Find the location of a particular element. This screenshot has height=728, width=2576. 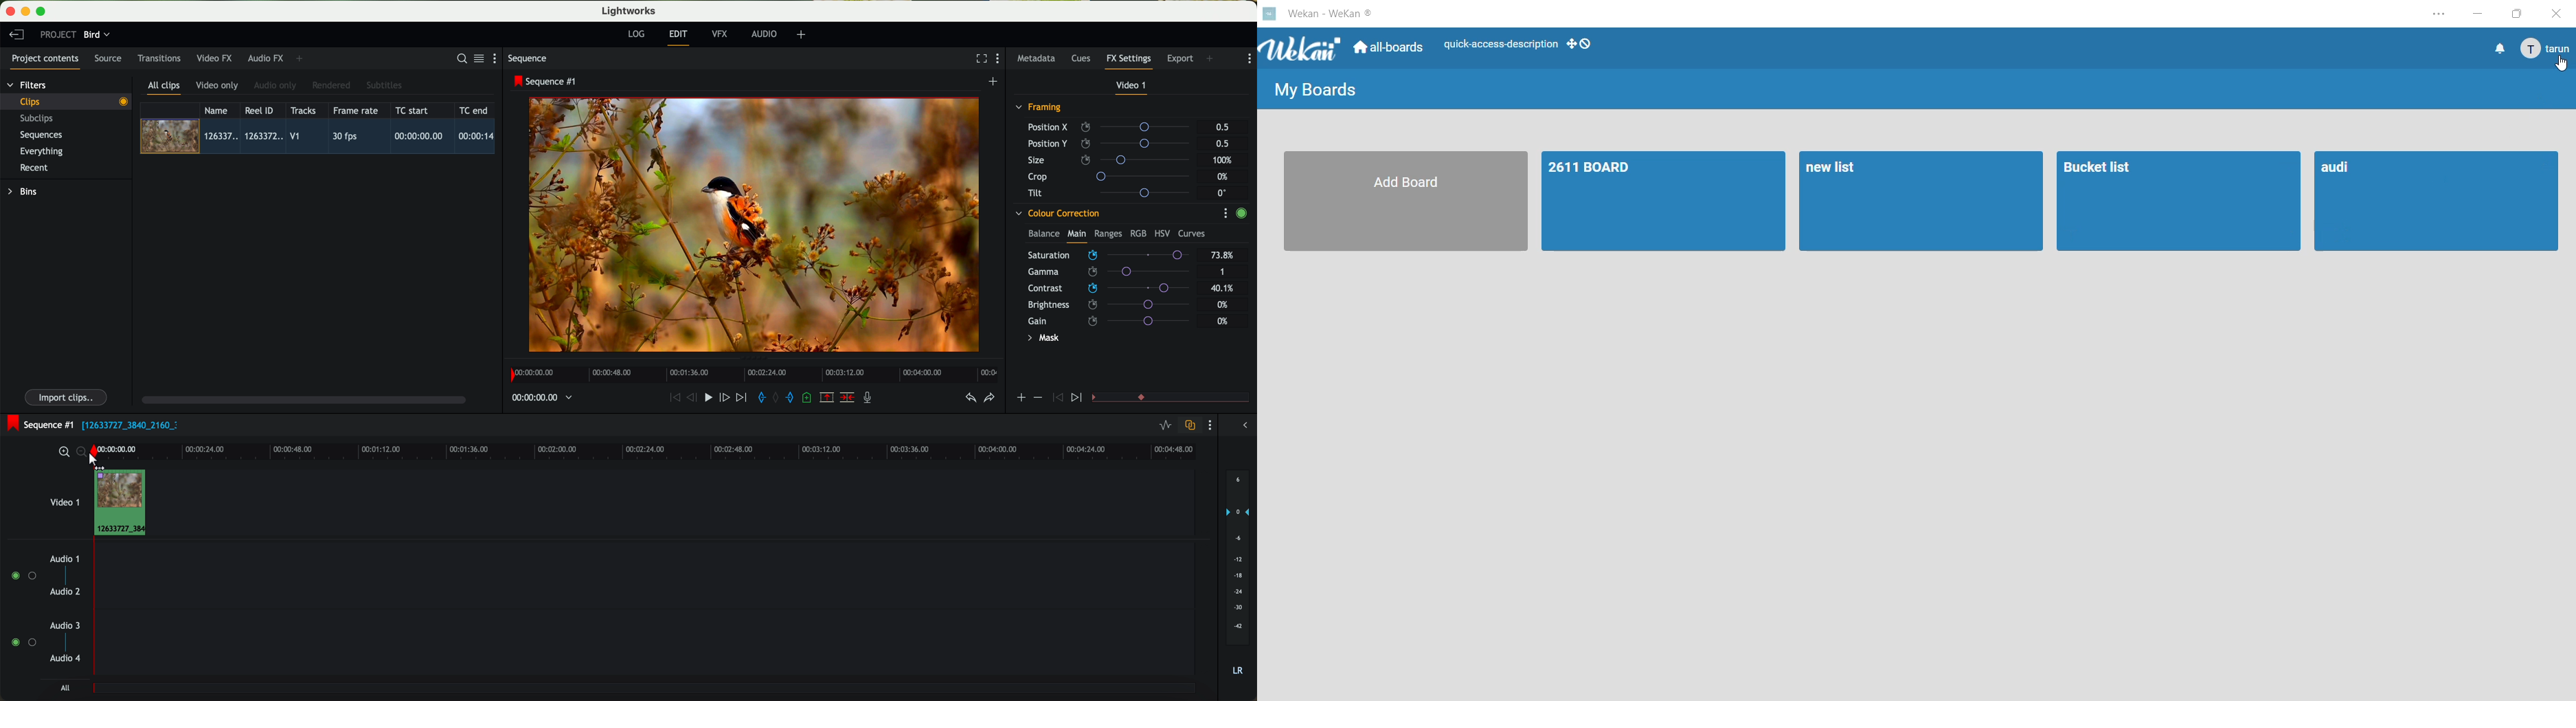

icon is located at coordinates (1021, 399).